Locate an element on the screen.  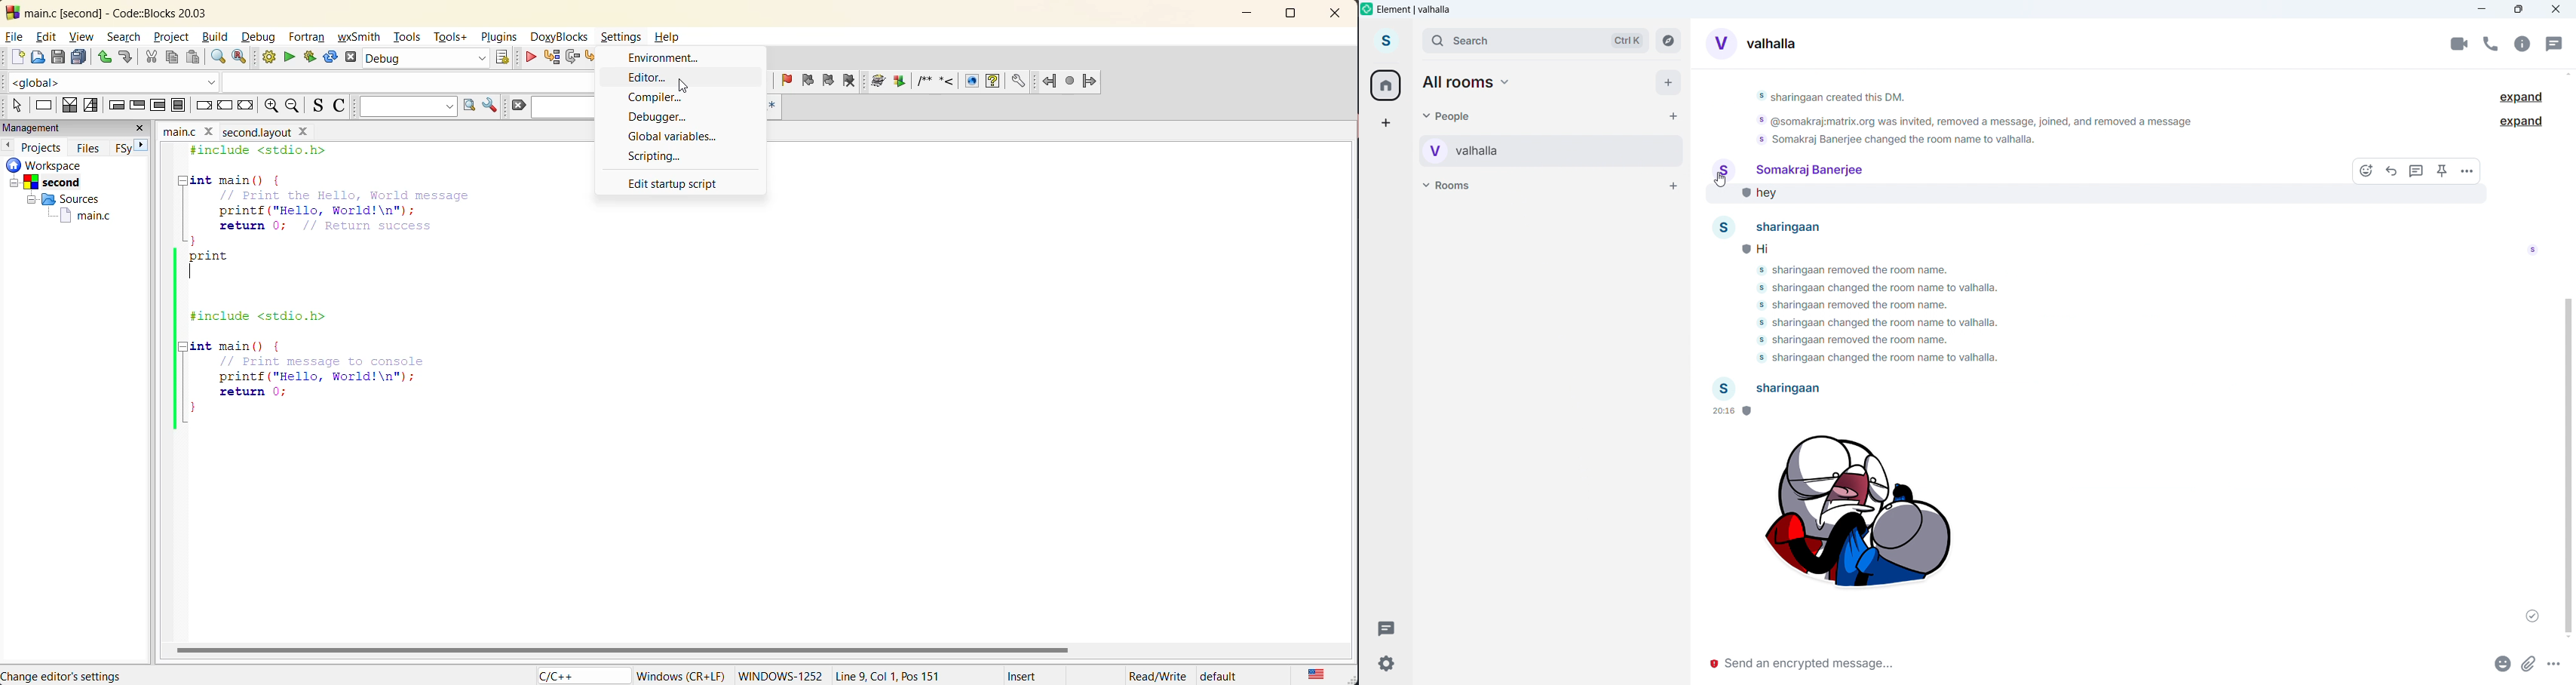
previous bookmark is located at coordinates (806, 81).